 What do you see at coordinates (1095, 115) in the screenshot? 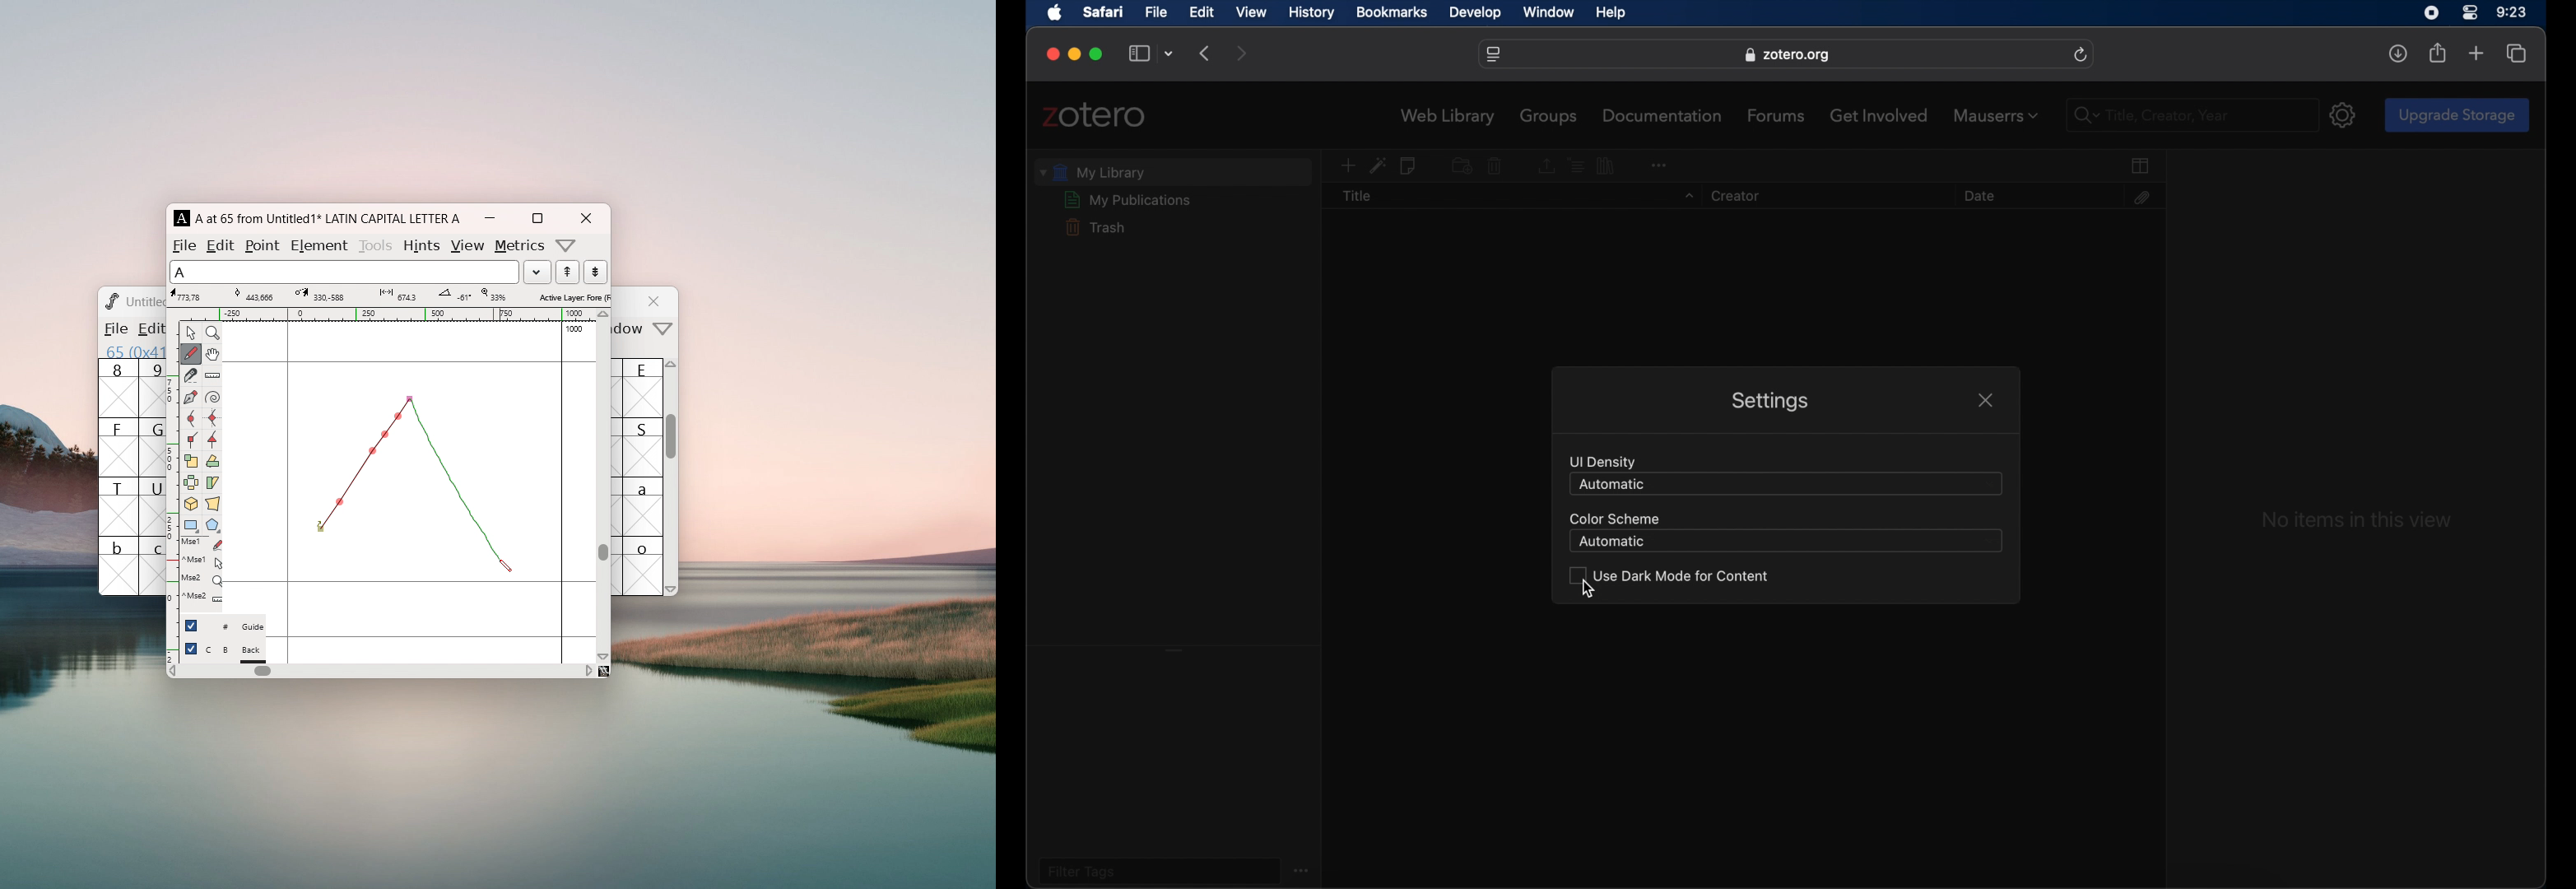
I see `zotero` at bounding box center [1095, 115].